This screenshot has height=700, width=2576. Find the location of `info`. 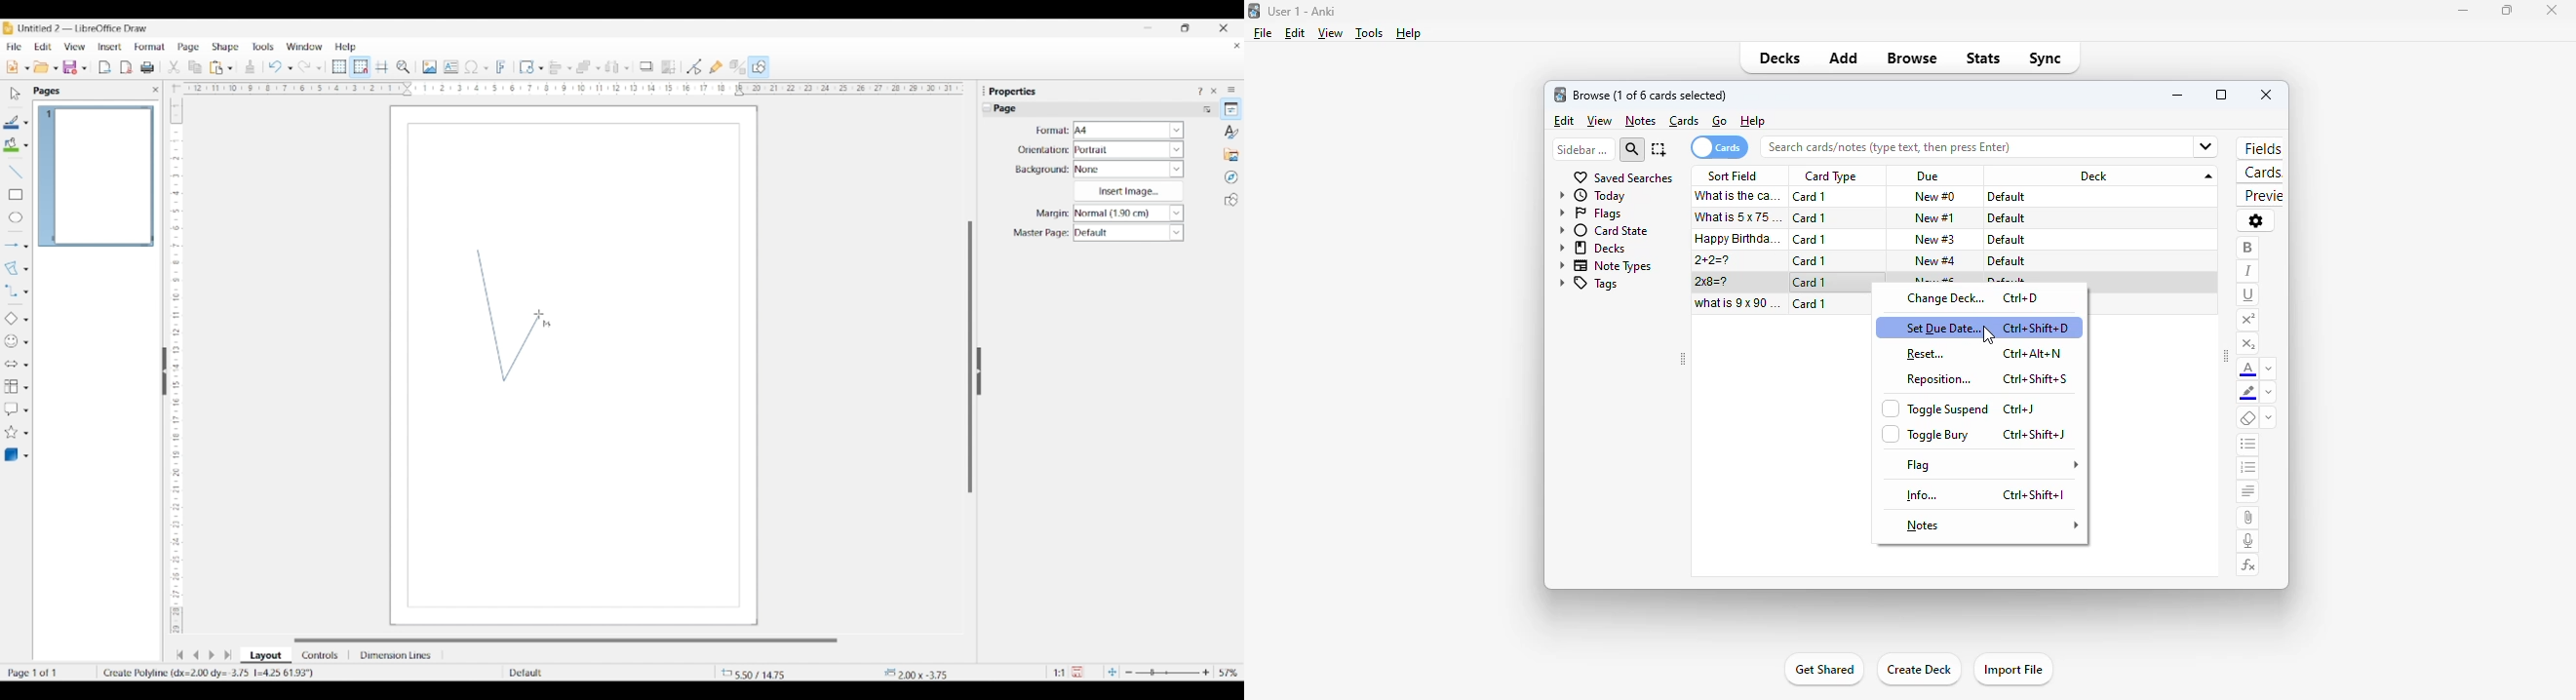

info is located at coordinates (1923, 495).